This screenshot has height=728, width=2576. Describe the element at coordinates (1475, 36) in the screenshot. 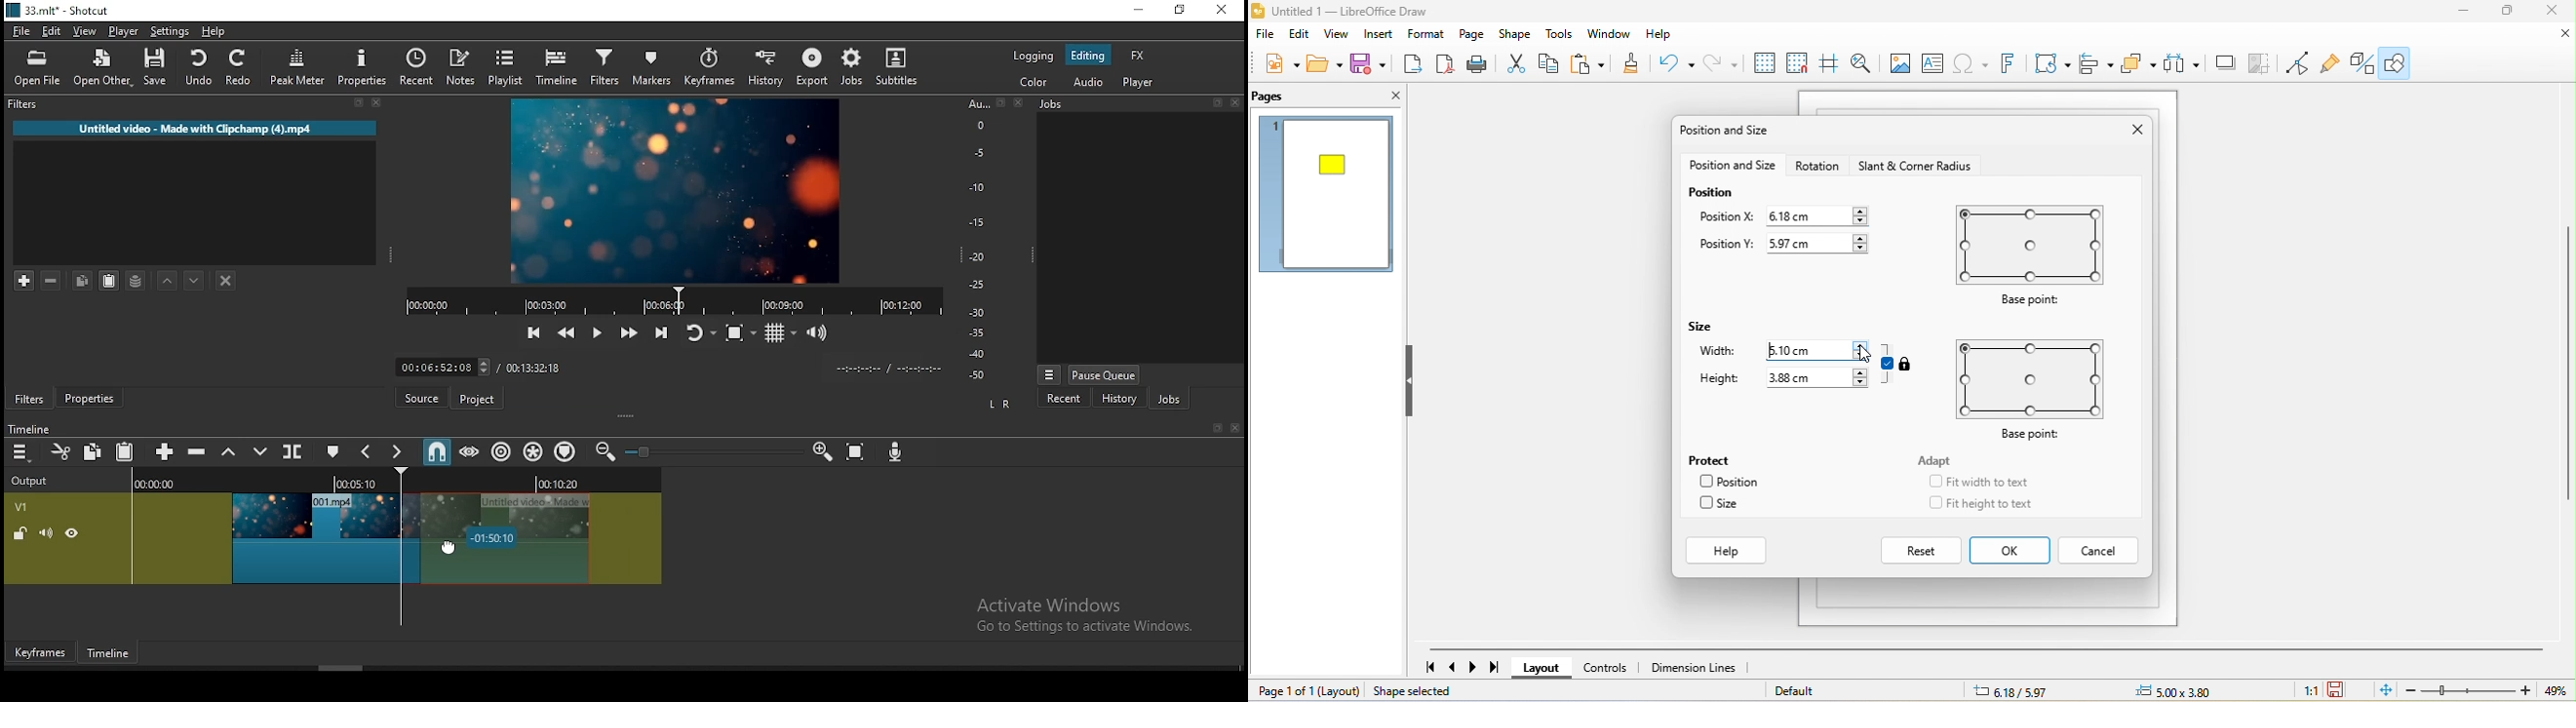

I see `page` at that location.